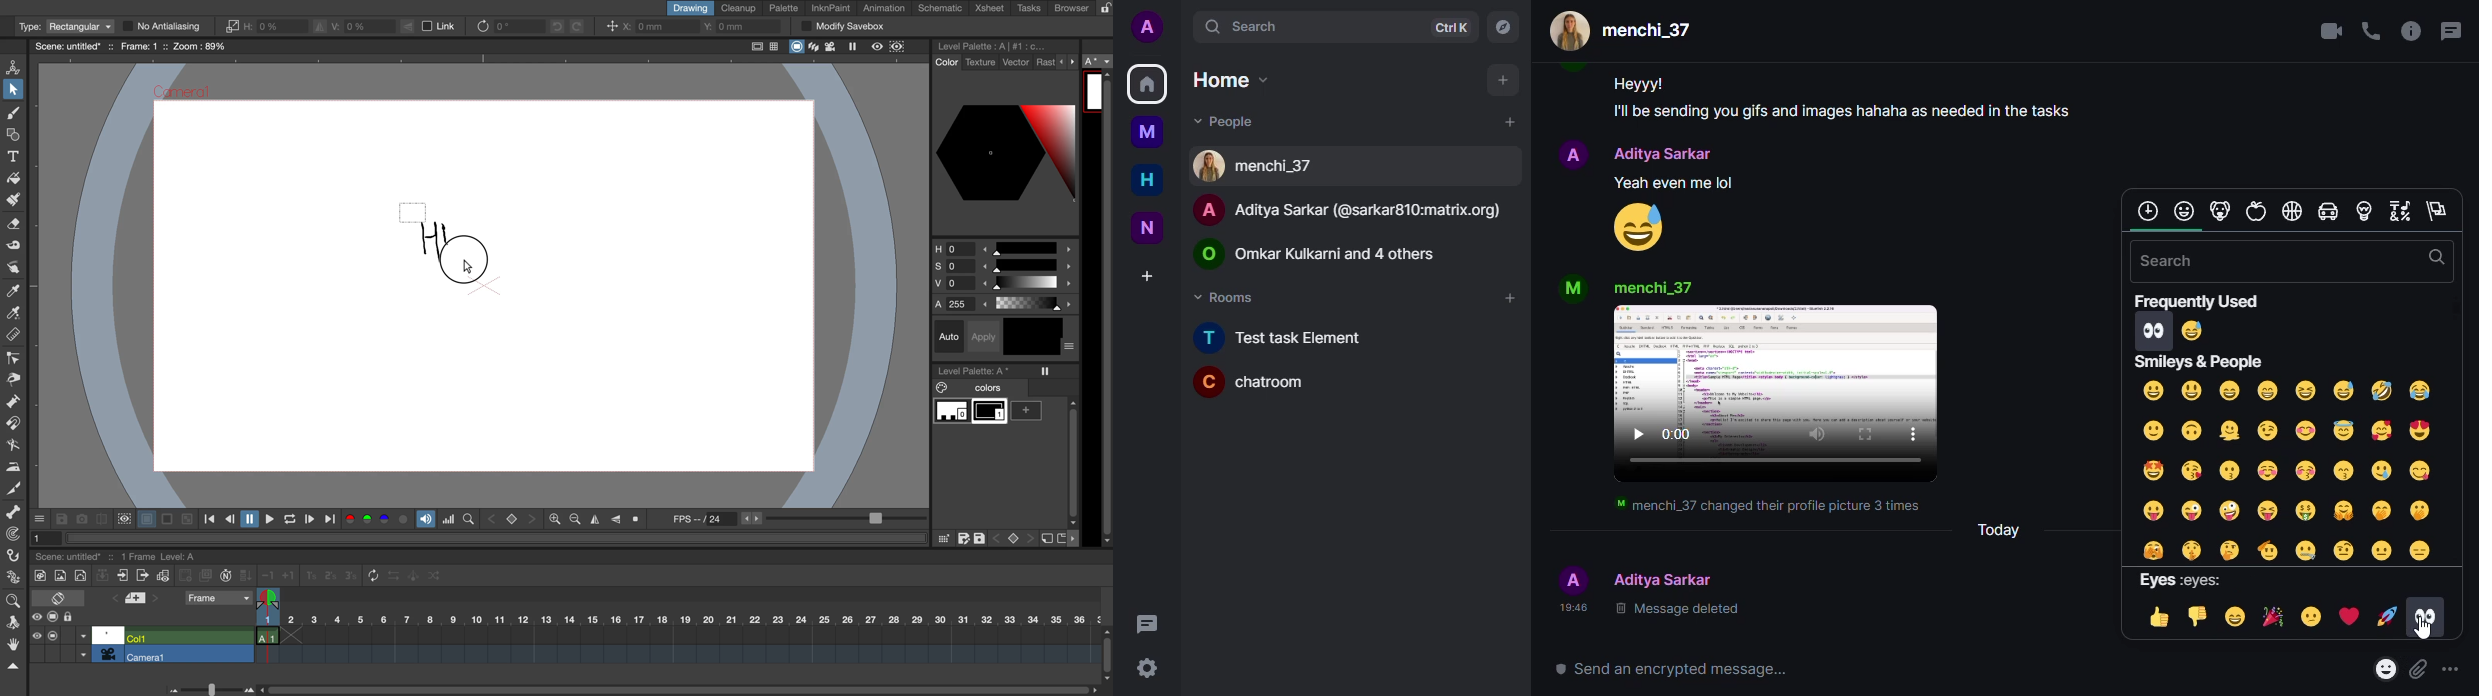 This screenshot has width=2492, height=700. Describe the element at coordinates (1666, 578) in the screenshot. I see `people` at that location.